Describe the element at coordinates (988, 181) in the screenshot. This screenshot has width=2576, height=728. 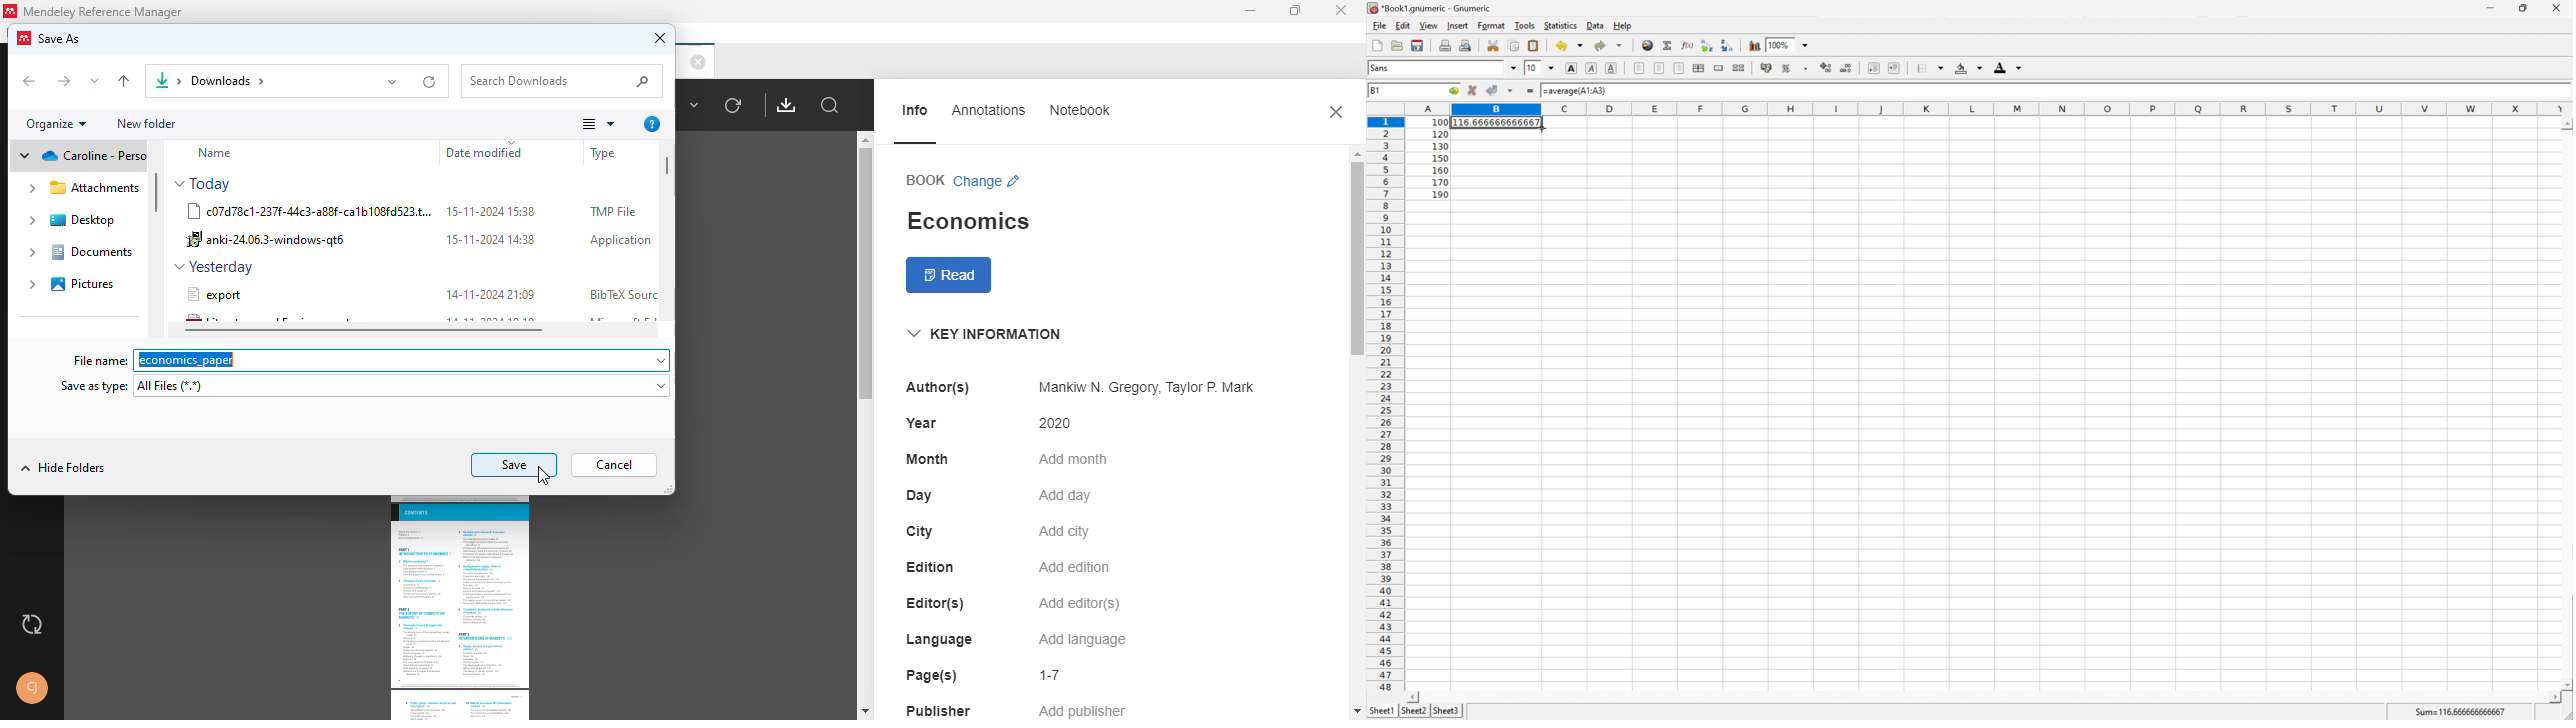
I see `change` at that location.